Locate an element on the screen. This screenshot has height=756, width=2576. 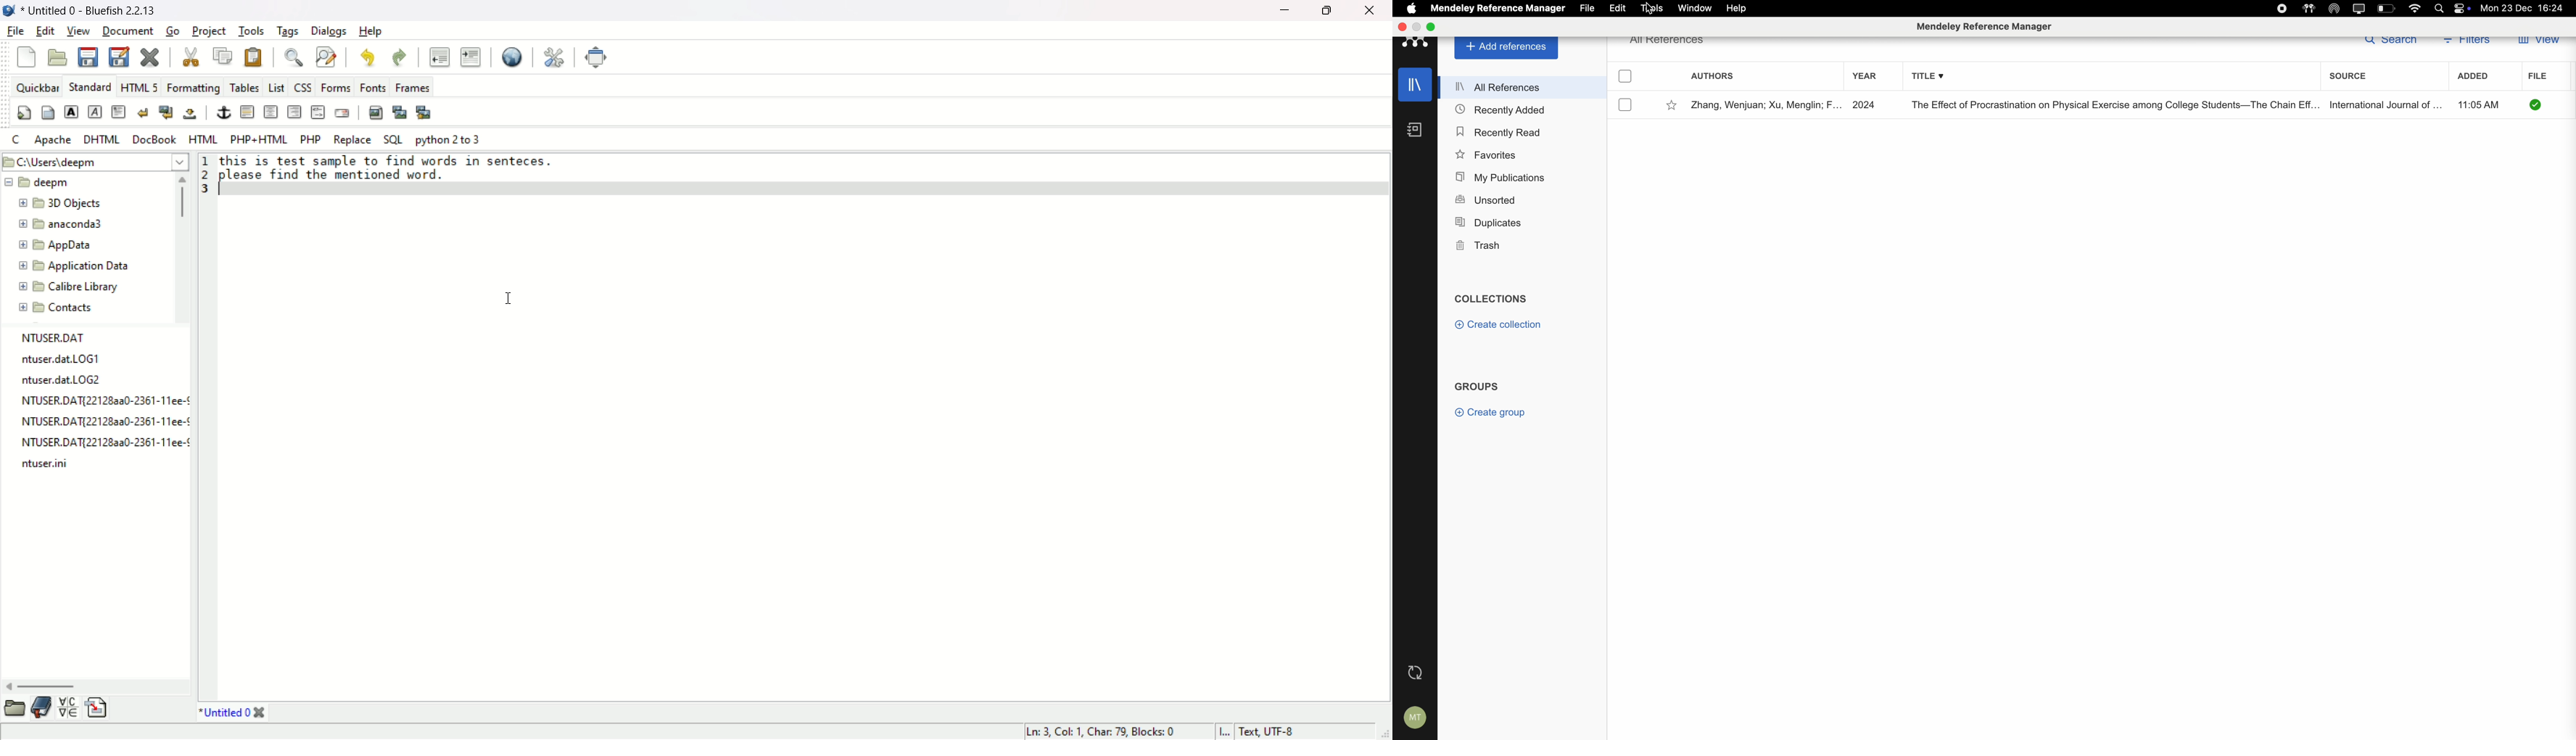
DHTML is located at coordinates (103, 139).